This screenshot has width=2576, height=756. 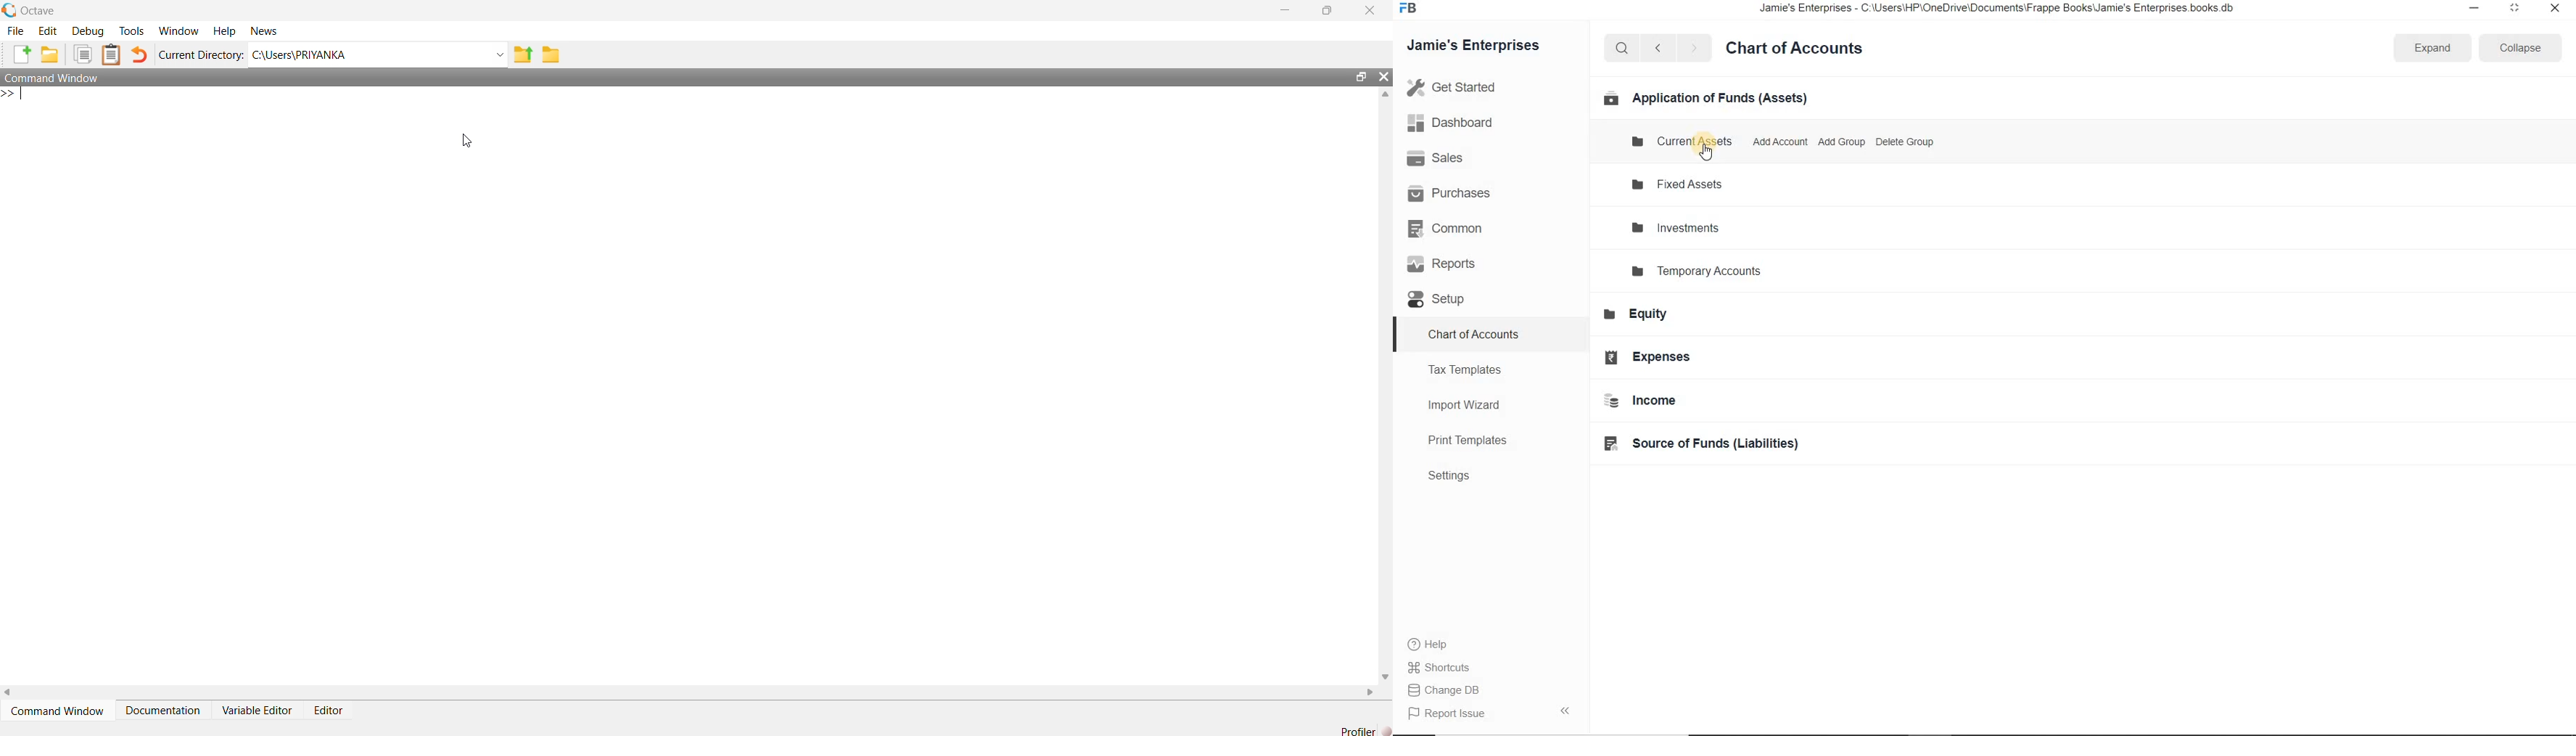 I want to click on Tax Templates, so click(x=1470, y=369).